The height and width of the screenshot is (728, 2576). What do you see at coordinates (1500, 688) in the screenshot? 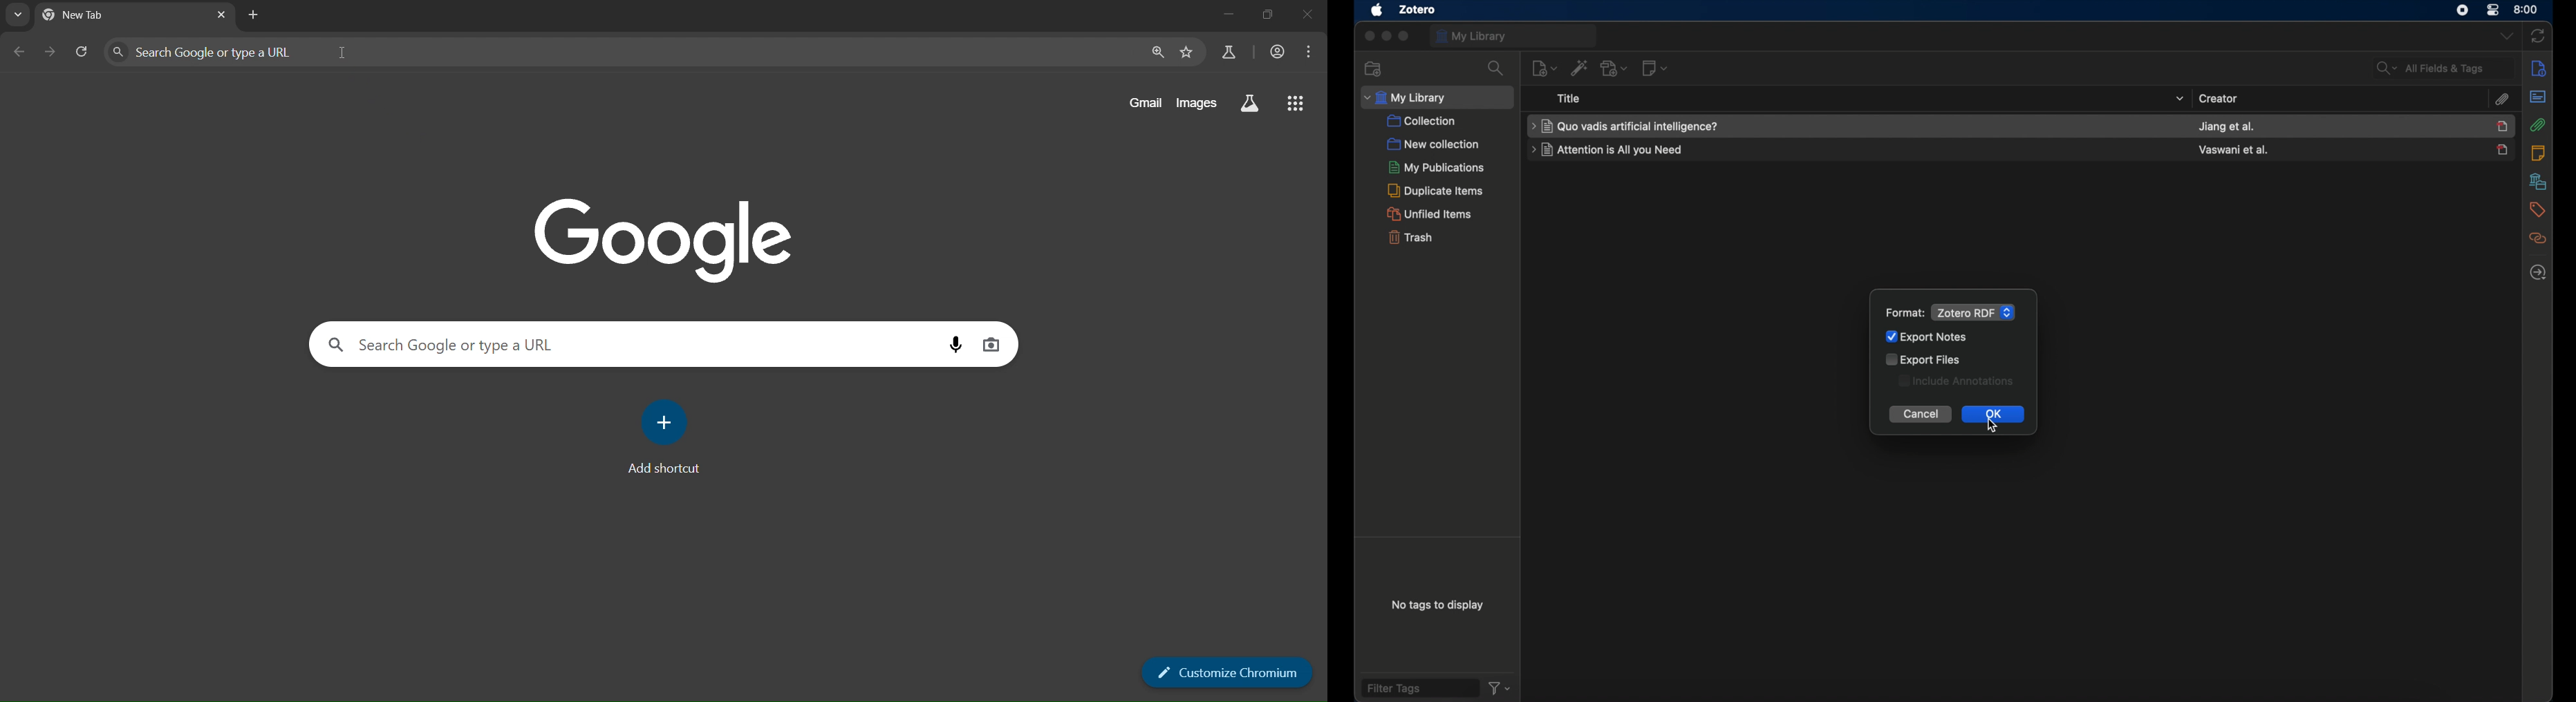
I see `filter dropdown ` at bounding box center [1500, 688].